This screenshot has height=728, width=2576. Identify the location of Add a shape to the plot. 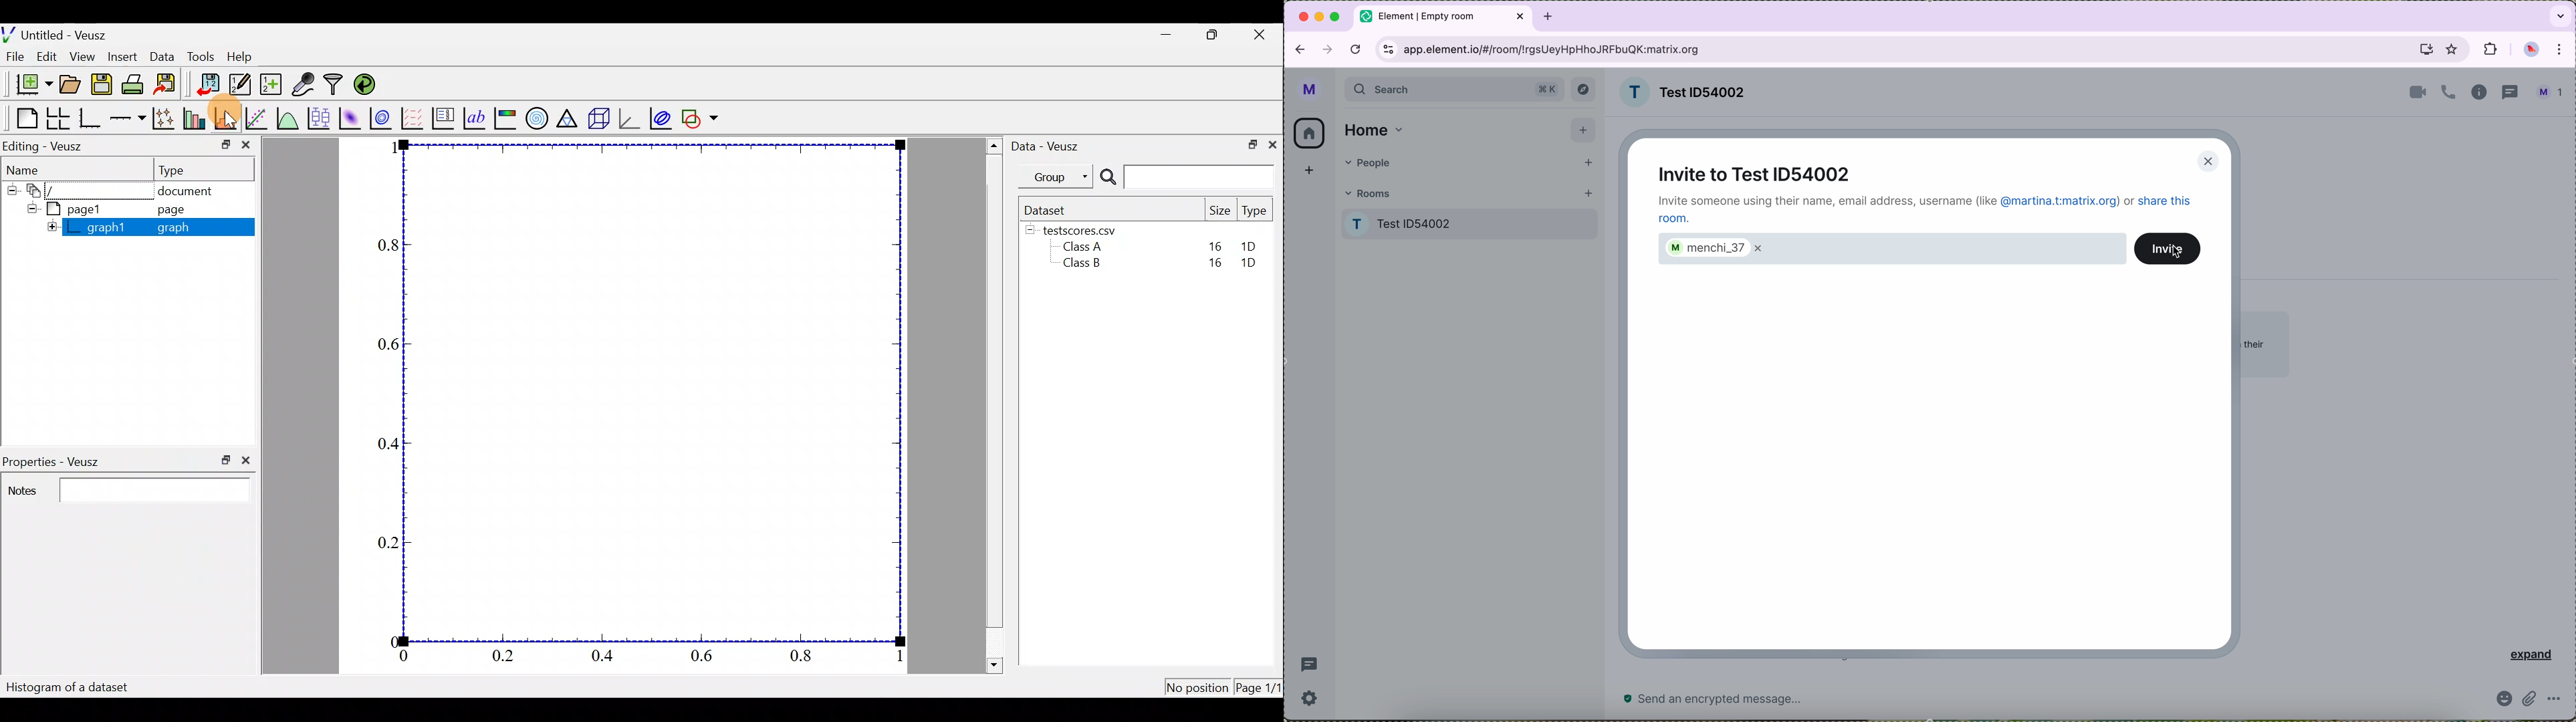
(703, 118).